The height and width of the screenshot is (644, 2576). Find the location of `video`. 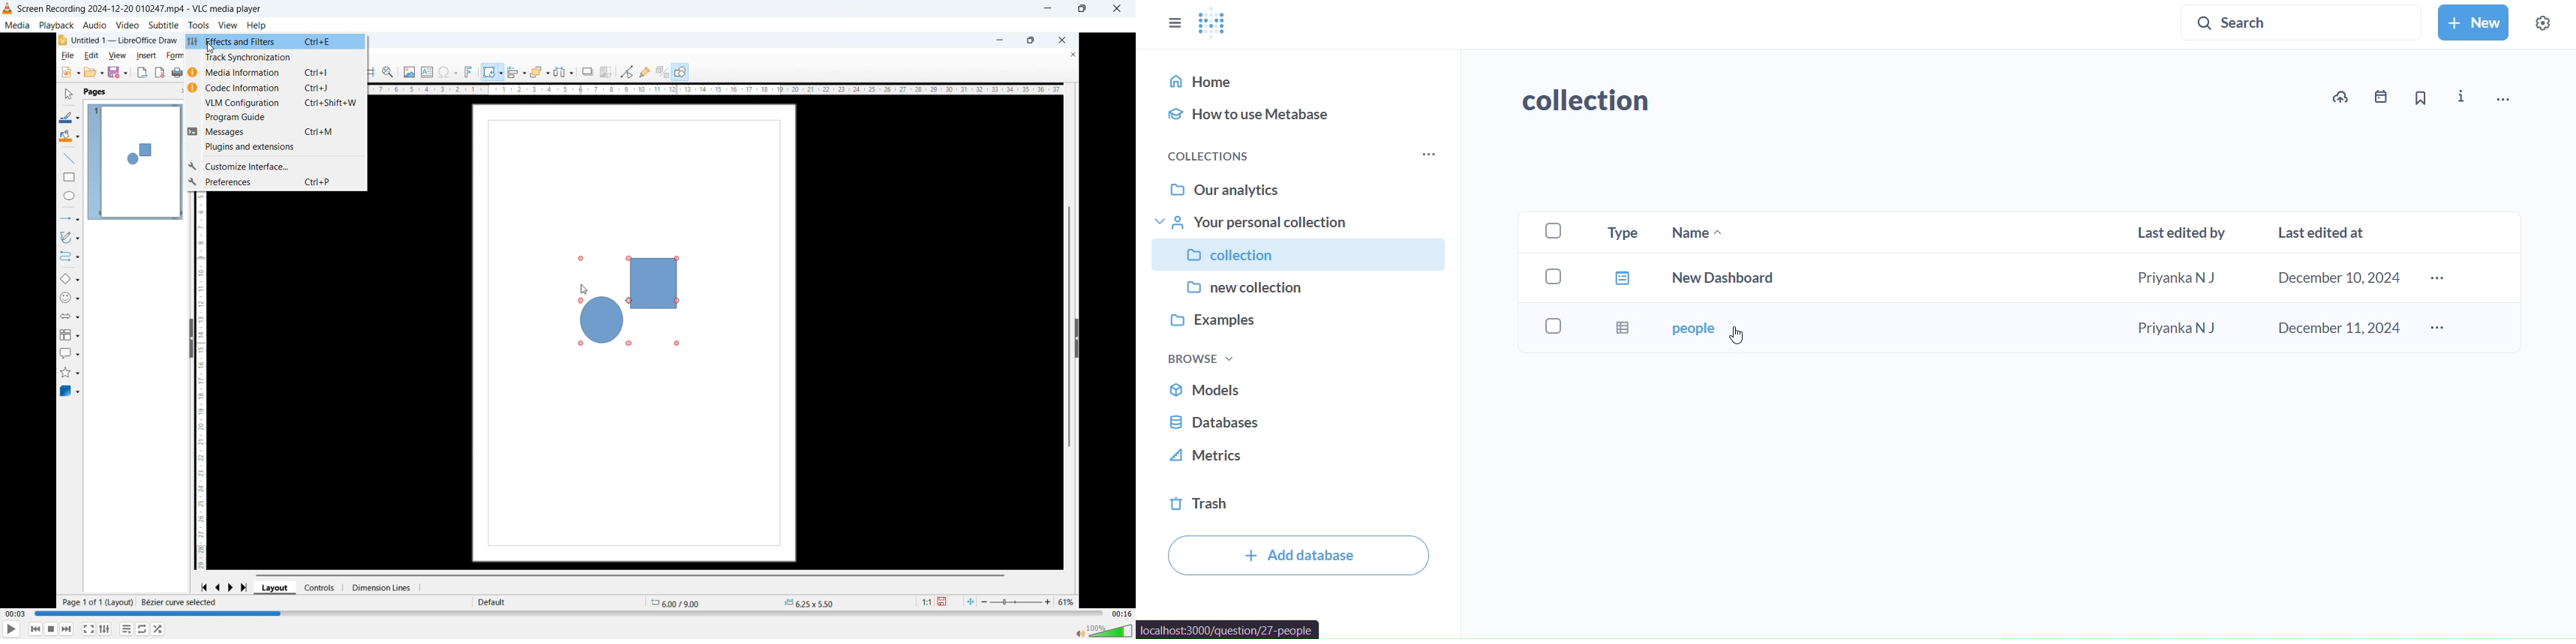

video is located at coordinates (127, 25).